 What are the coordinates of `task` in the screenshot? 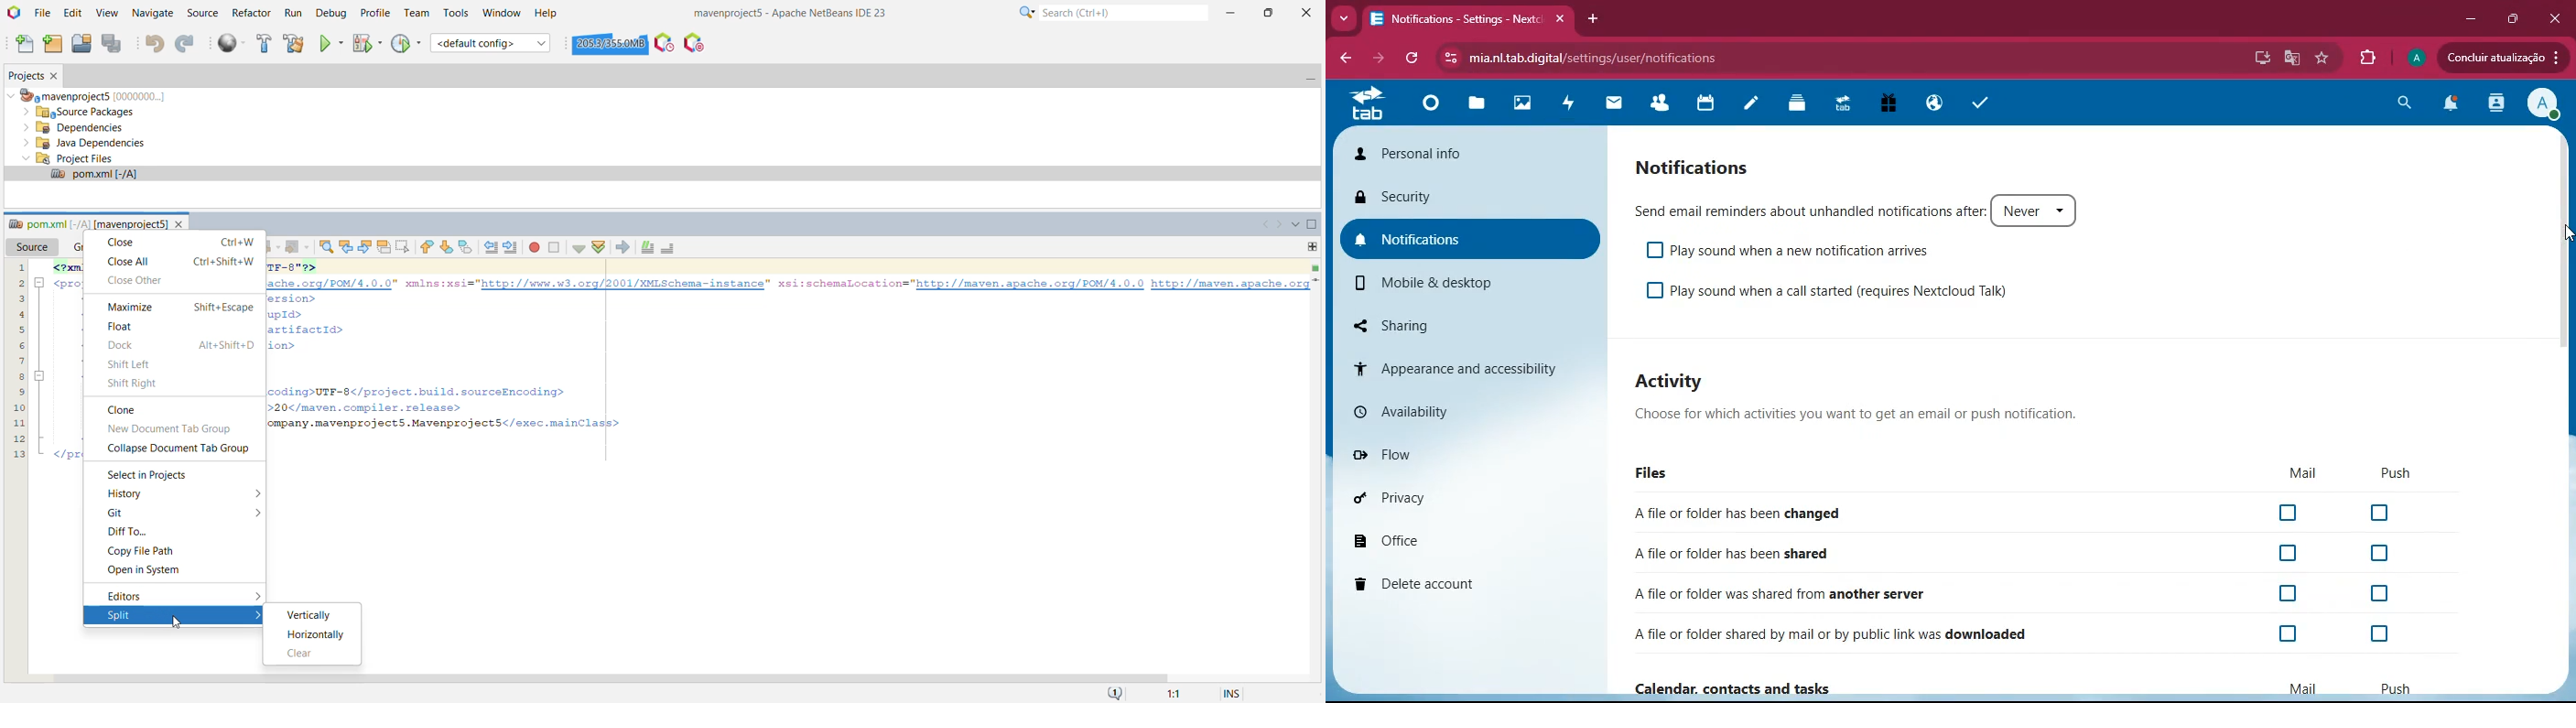 It's located at (1981, 103).